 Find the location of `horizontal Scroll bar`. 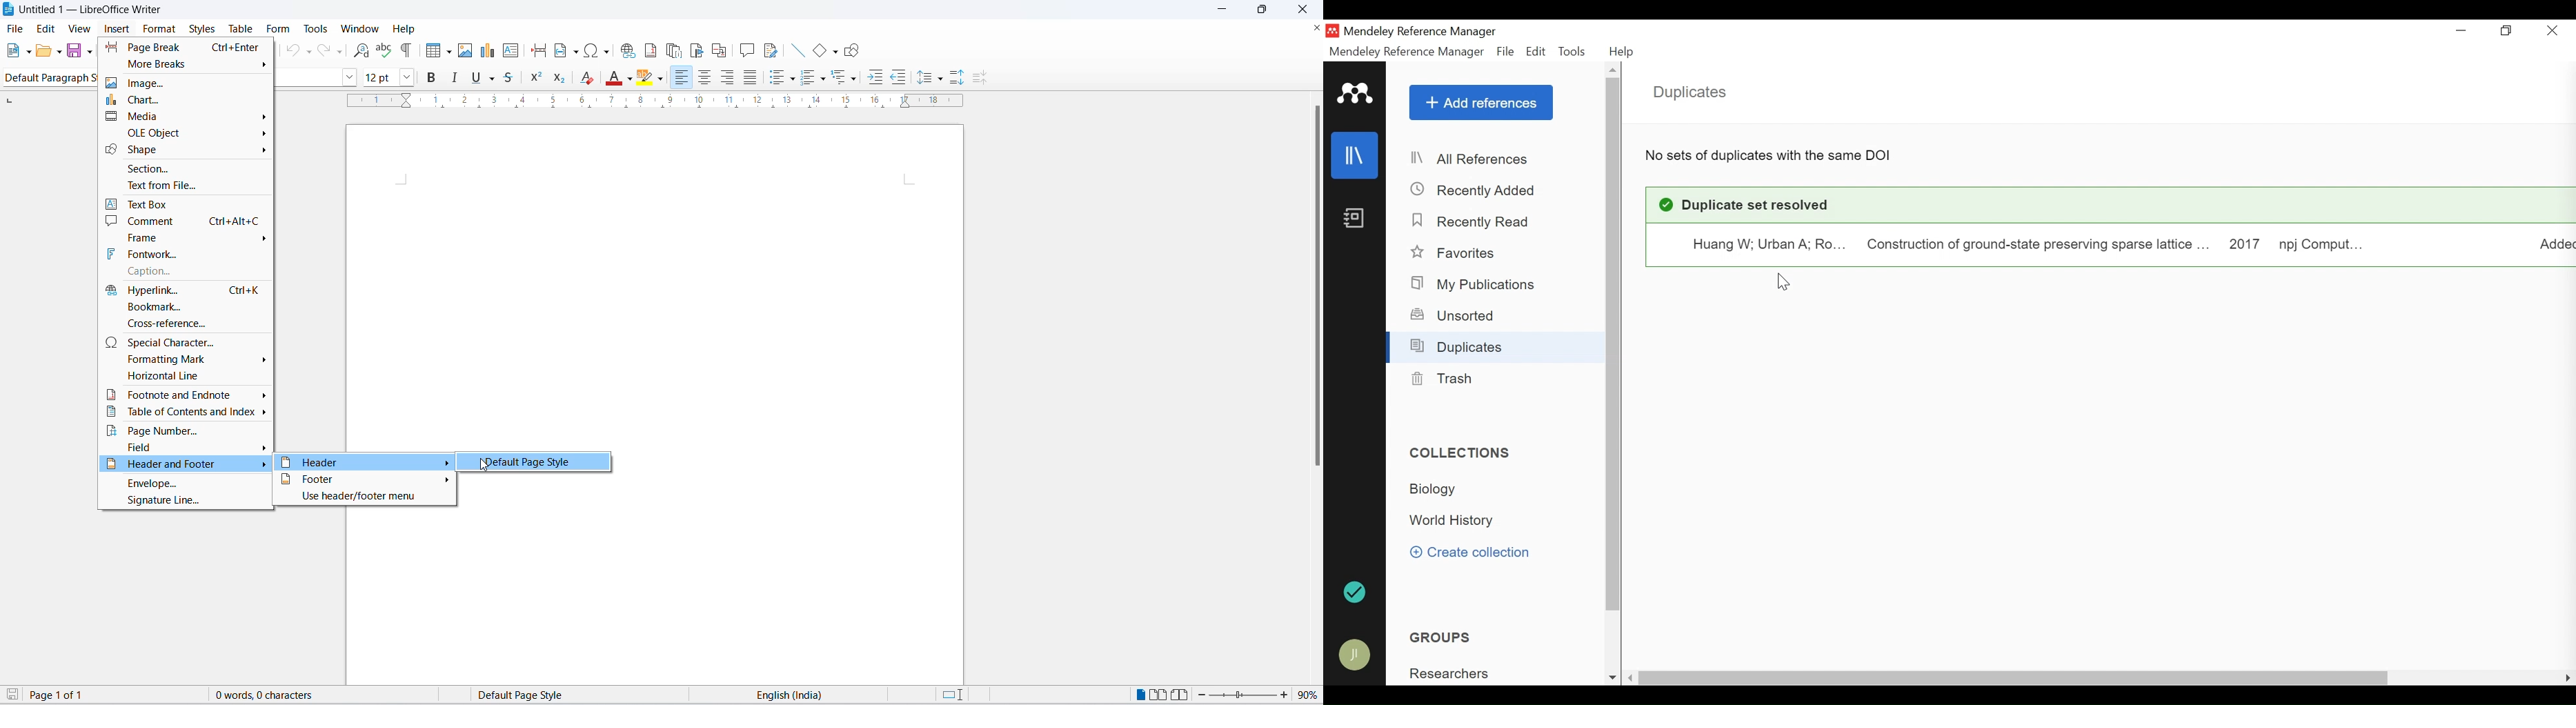

horizontal Scroll bar is located at coordinates (2019, 680).